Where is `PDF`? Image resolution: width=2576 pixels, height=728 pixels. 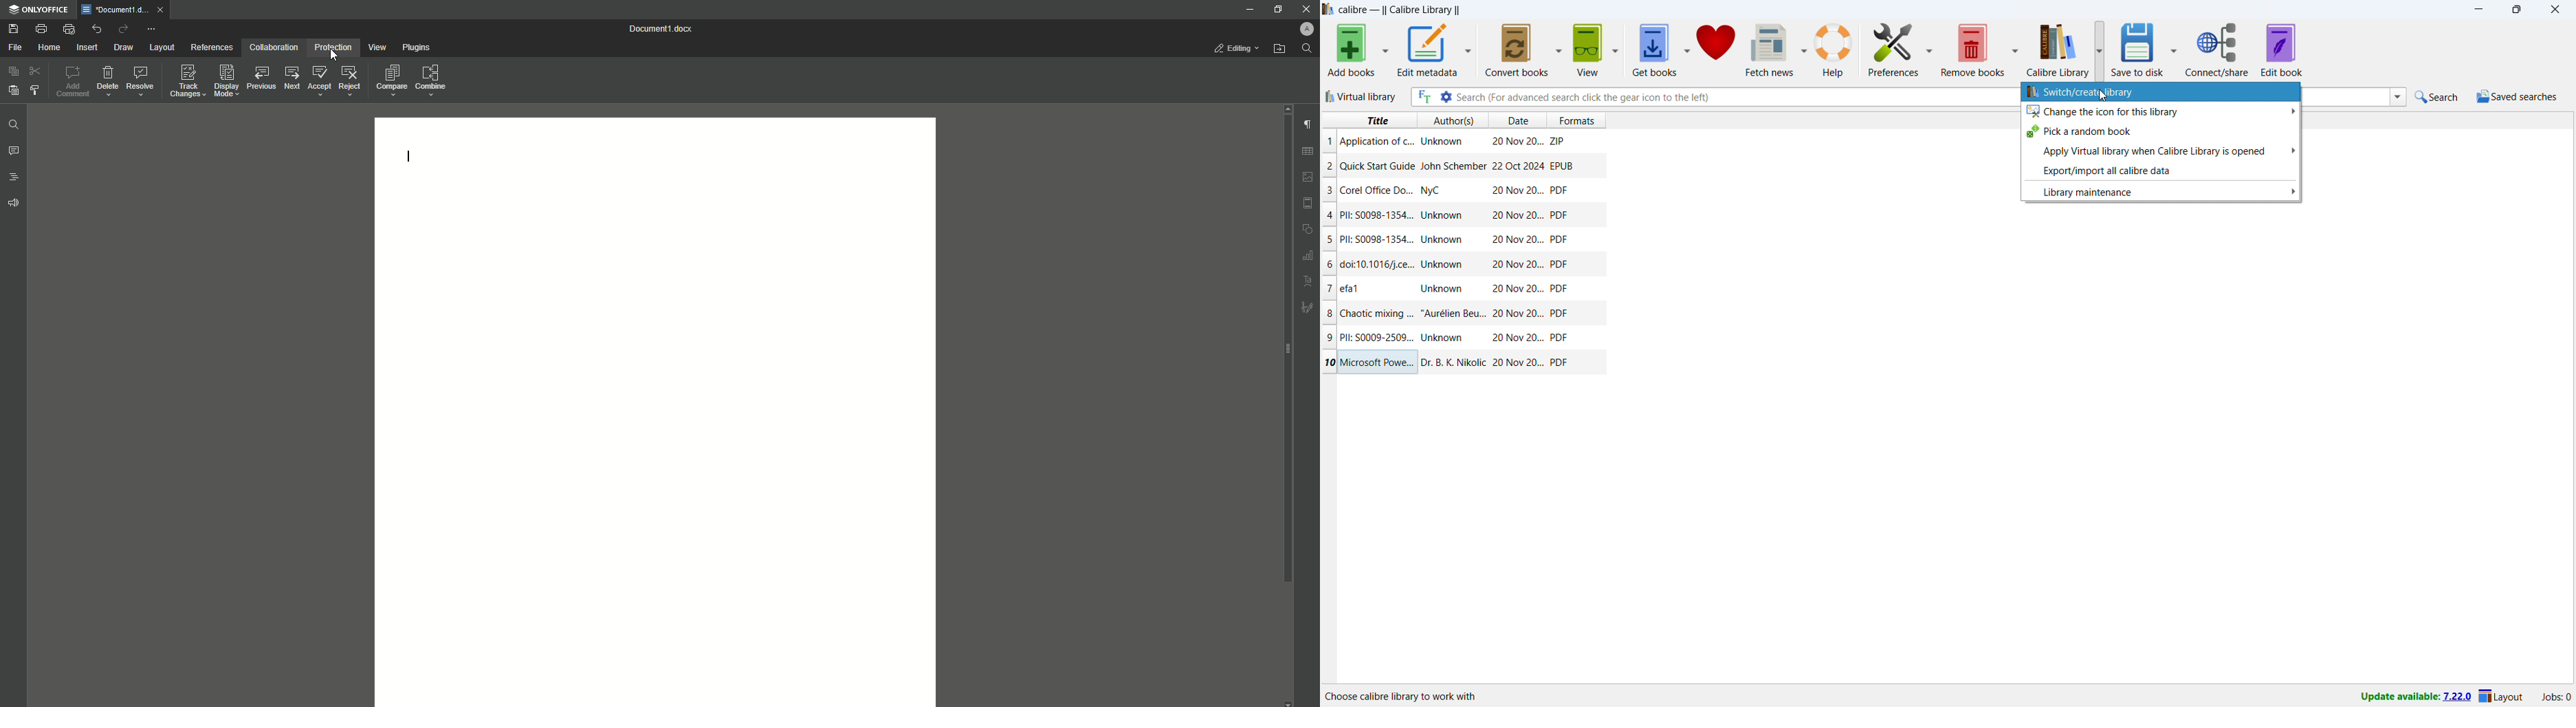
PDF is located at coordinates (1559, 214).